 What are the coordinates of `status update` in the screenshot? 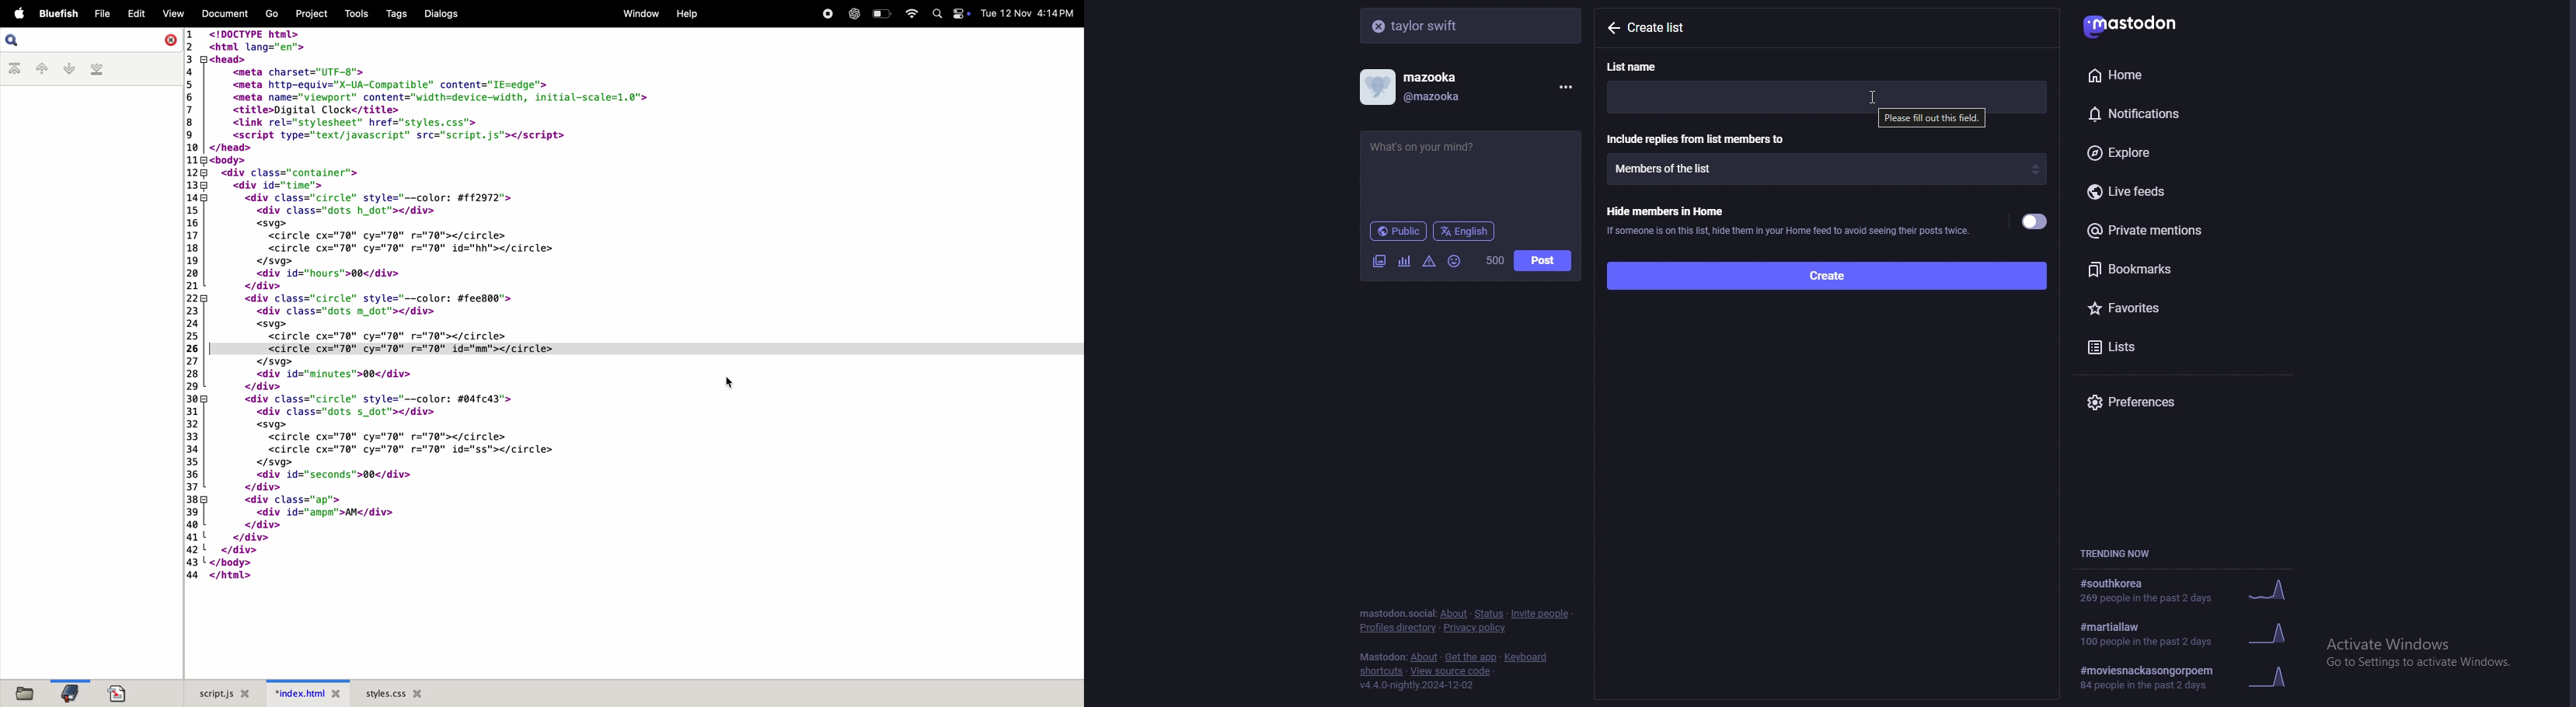 It's located at (1436, 147).